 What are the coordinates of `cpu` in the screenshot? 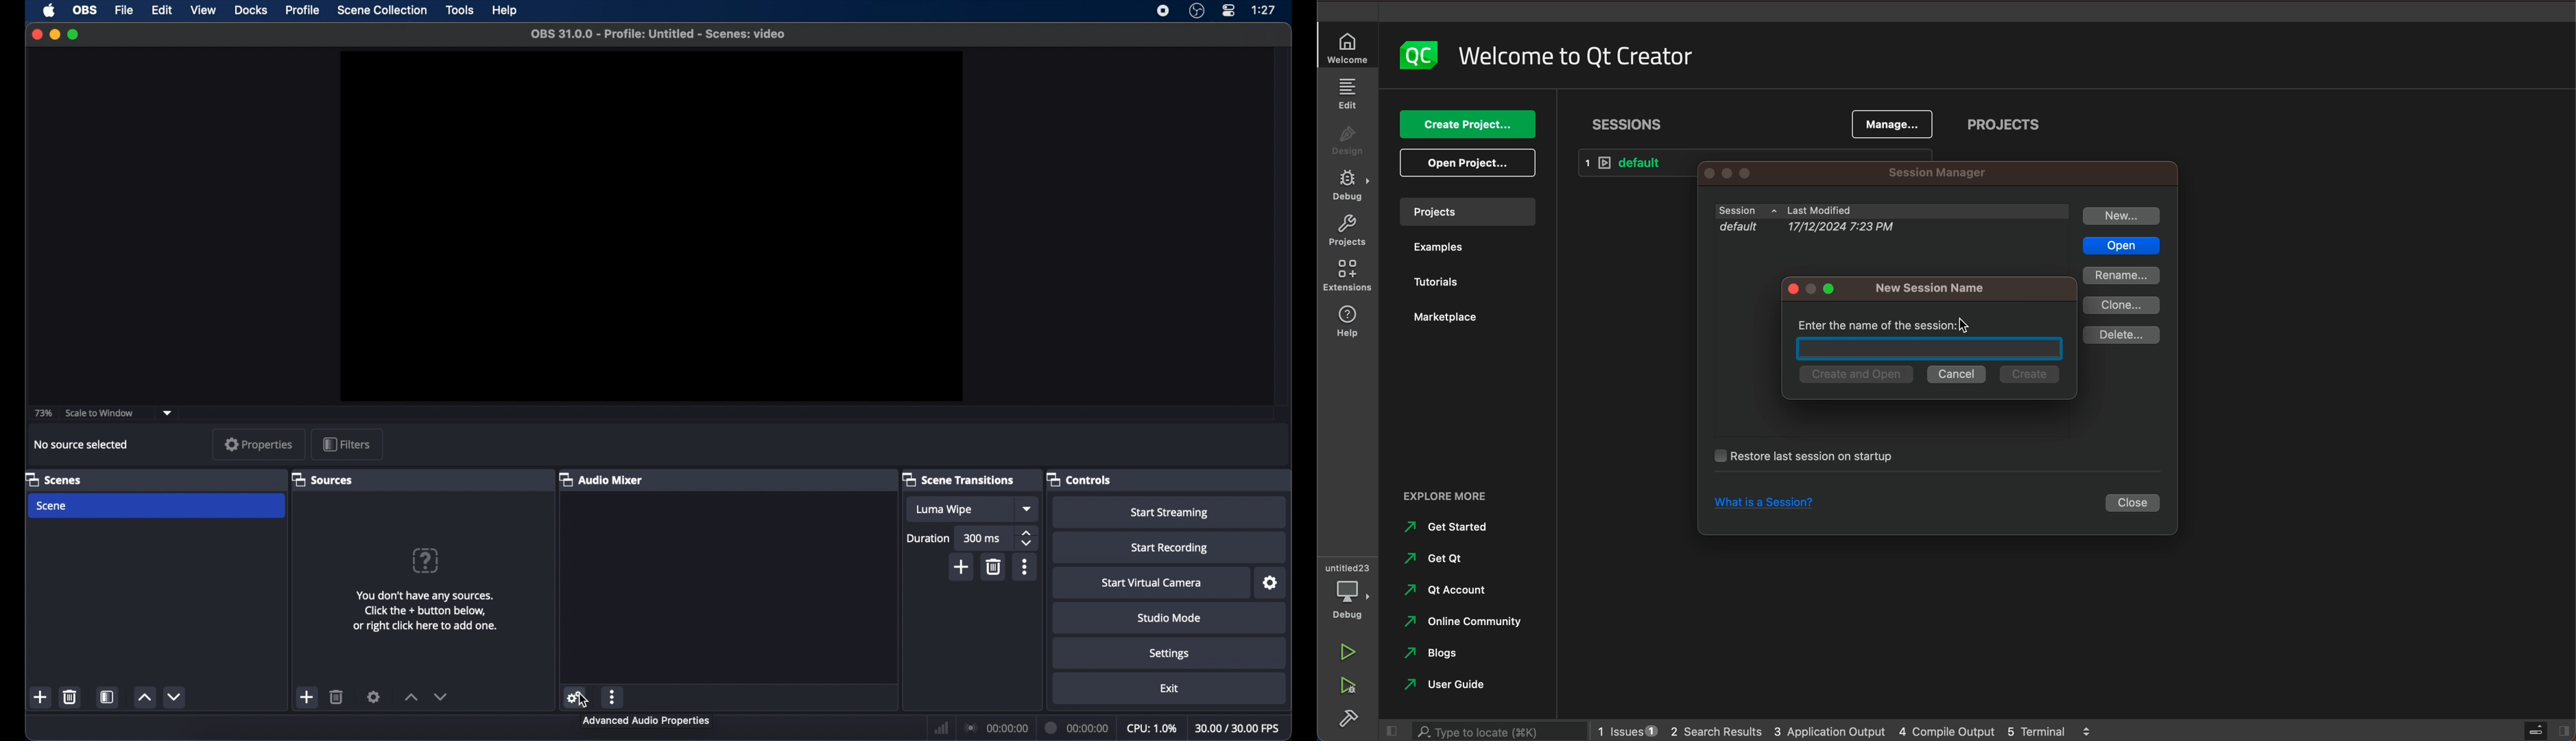 It's located at (1151, 729).